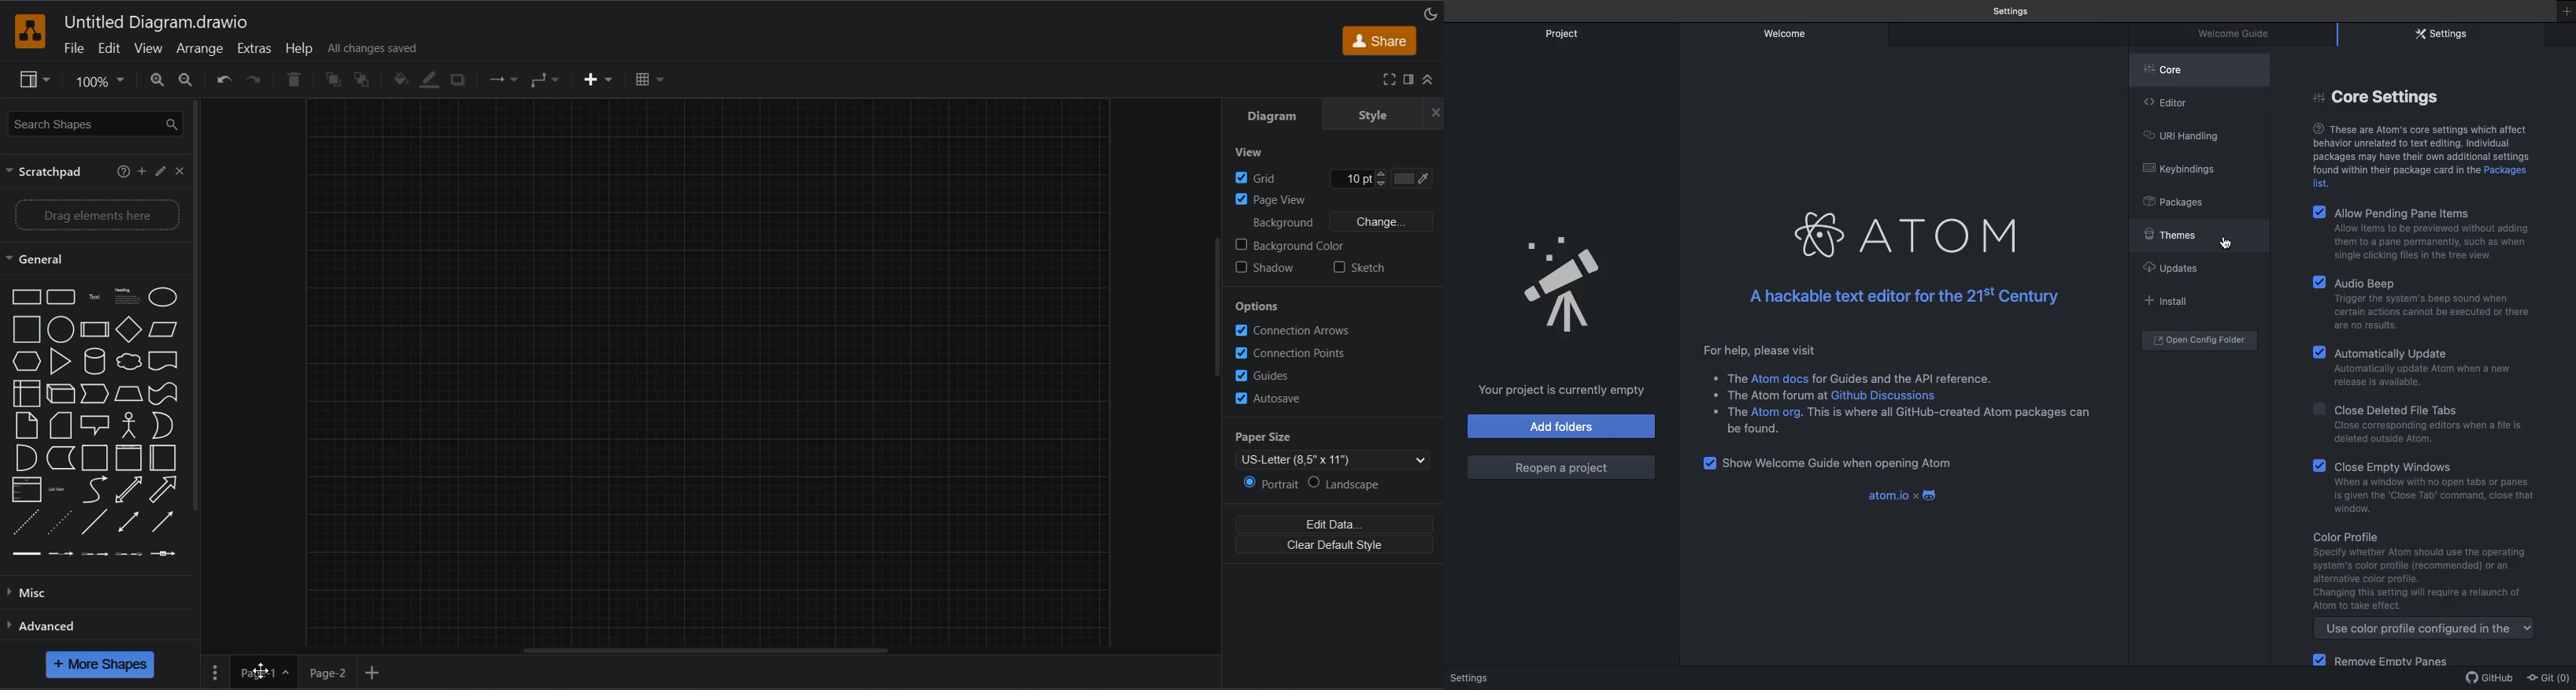 The width and height of the screenshot is (2576, 700). I want to click on insert page, so click(373, 672).